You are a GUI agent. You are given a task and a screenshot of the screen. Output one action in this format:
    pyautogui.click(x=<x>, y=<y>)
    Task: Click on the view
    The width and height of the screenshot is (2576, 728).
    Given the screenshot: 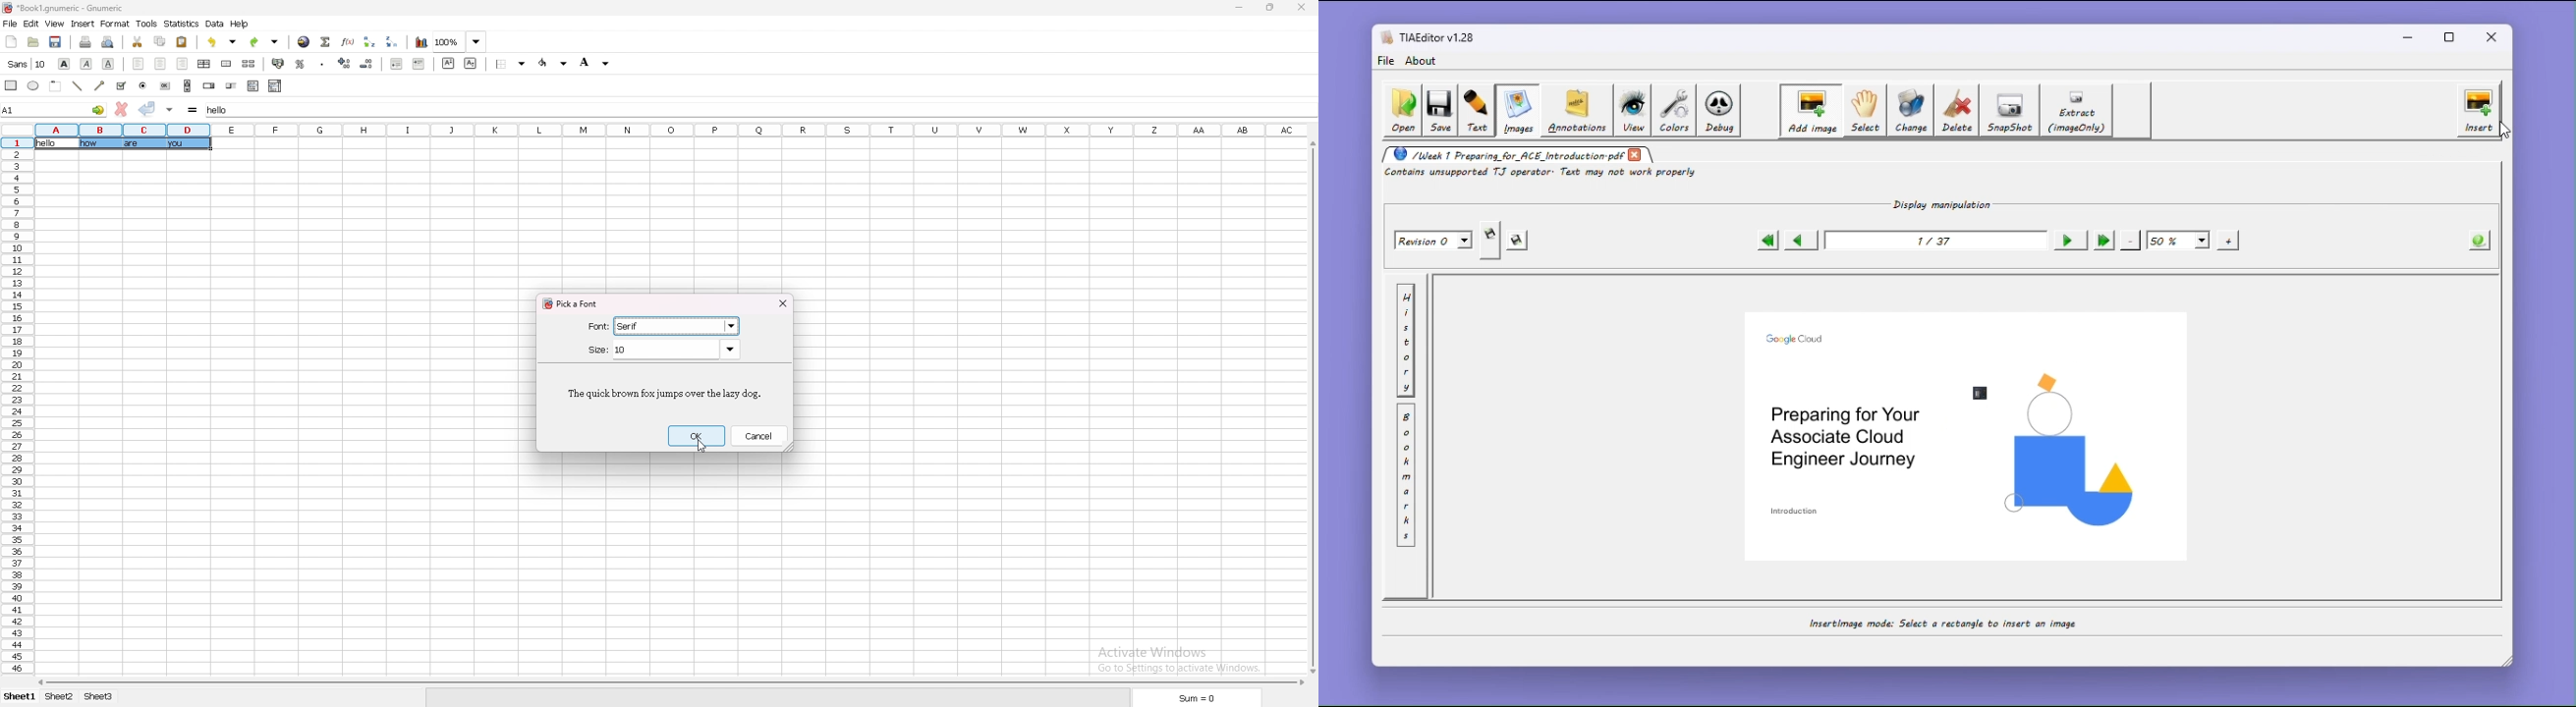 What is the action you would take?
    pyautogui.click(x=55, y=24)
    